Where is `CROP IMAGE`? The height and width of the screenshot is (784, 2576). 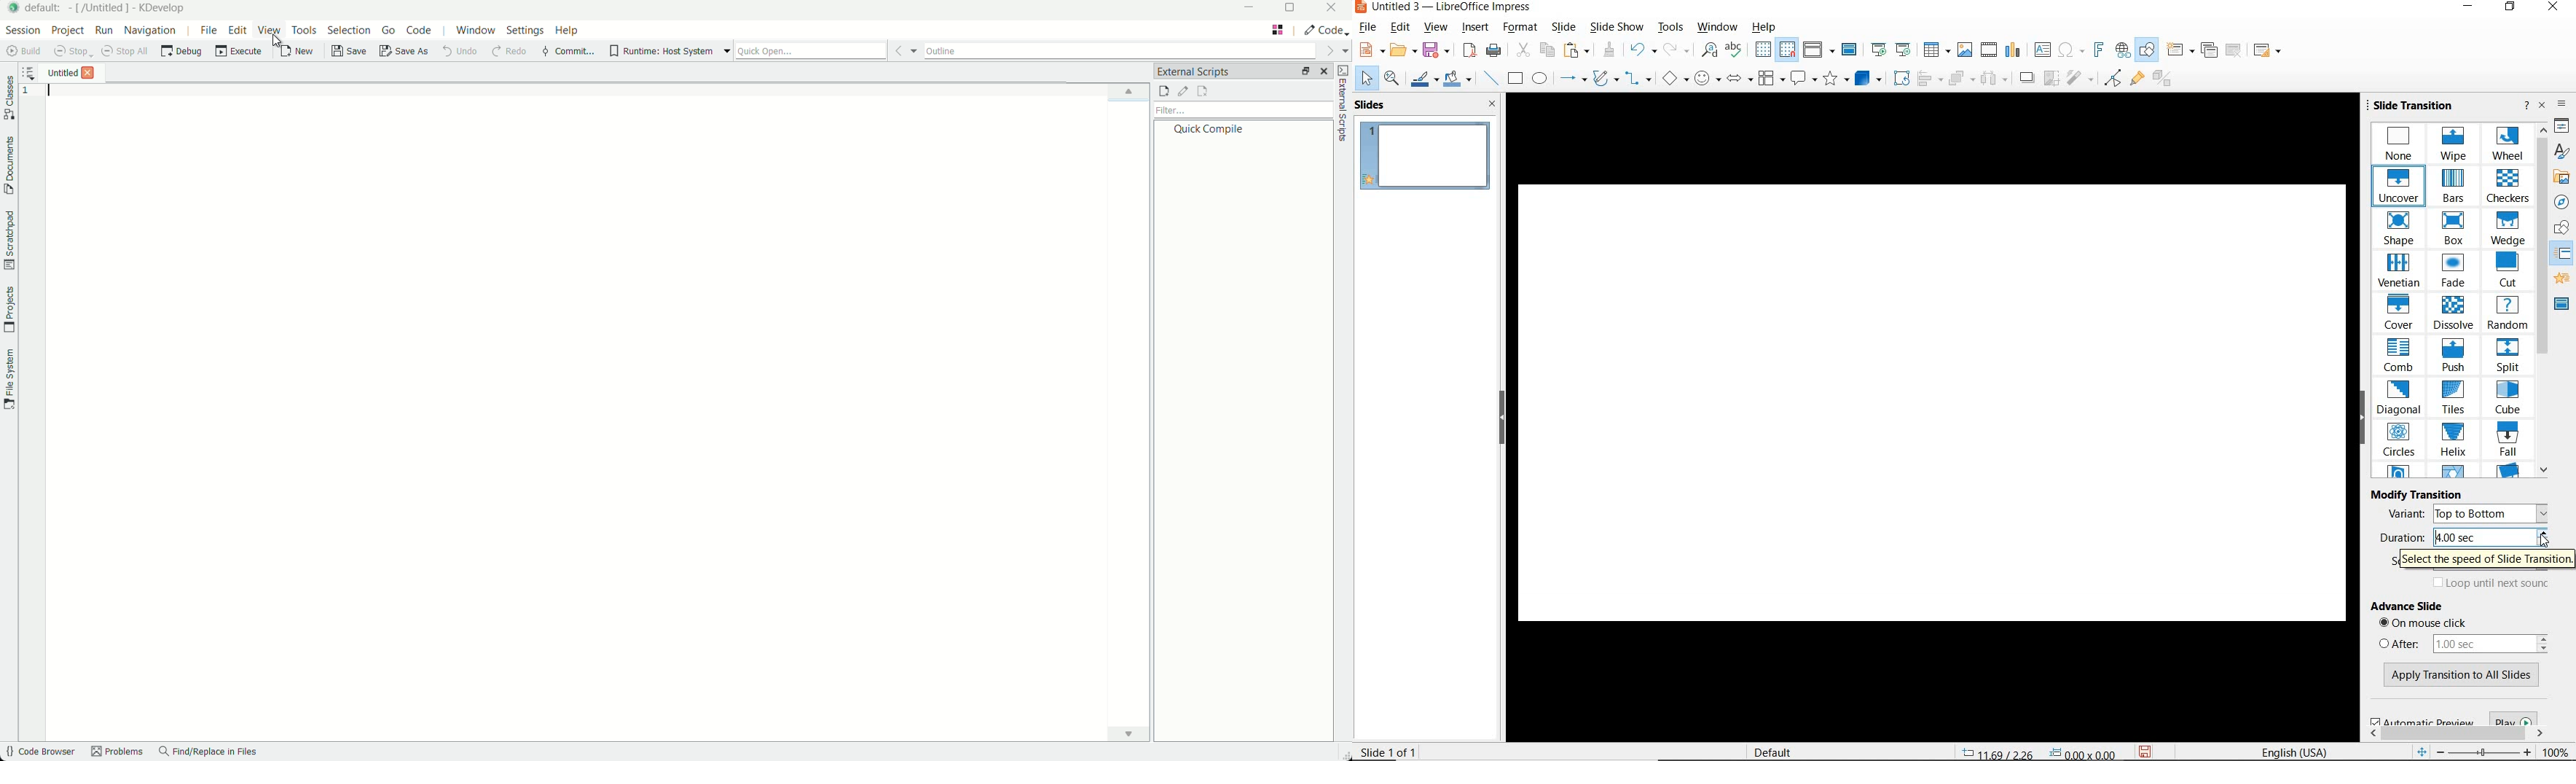 CROP IMAGE is located at coordinates (2049, 79).